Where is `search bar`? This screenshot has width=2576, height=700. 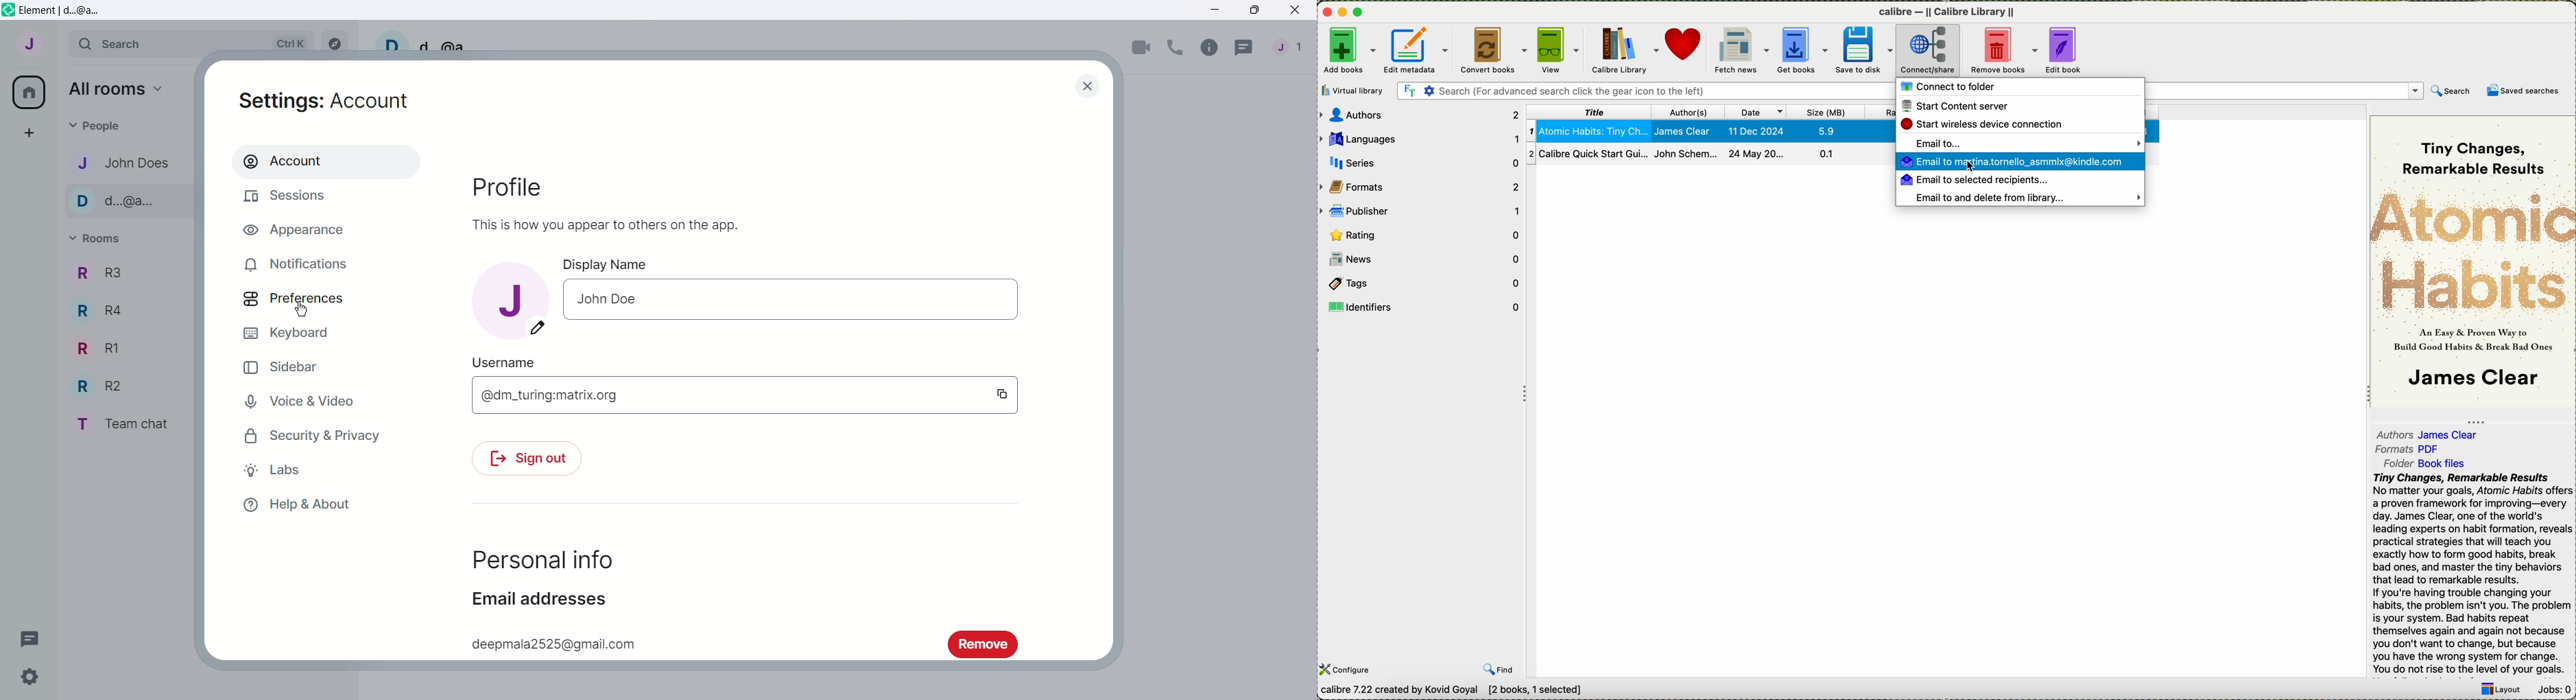
search bar is located at coordinates (1645, 92).